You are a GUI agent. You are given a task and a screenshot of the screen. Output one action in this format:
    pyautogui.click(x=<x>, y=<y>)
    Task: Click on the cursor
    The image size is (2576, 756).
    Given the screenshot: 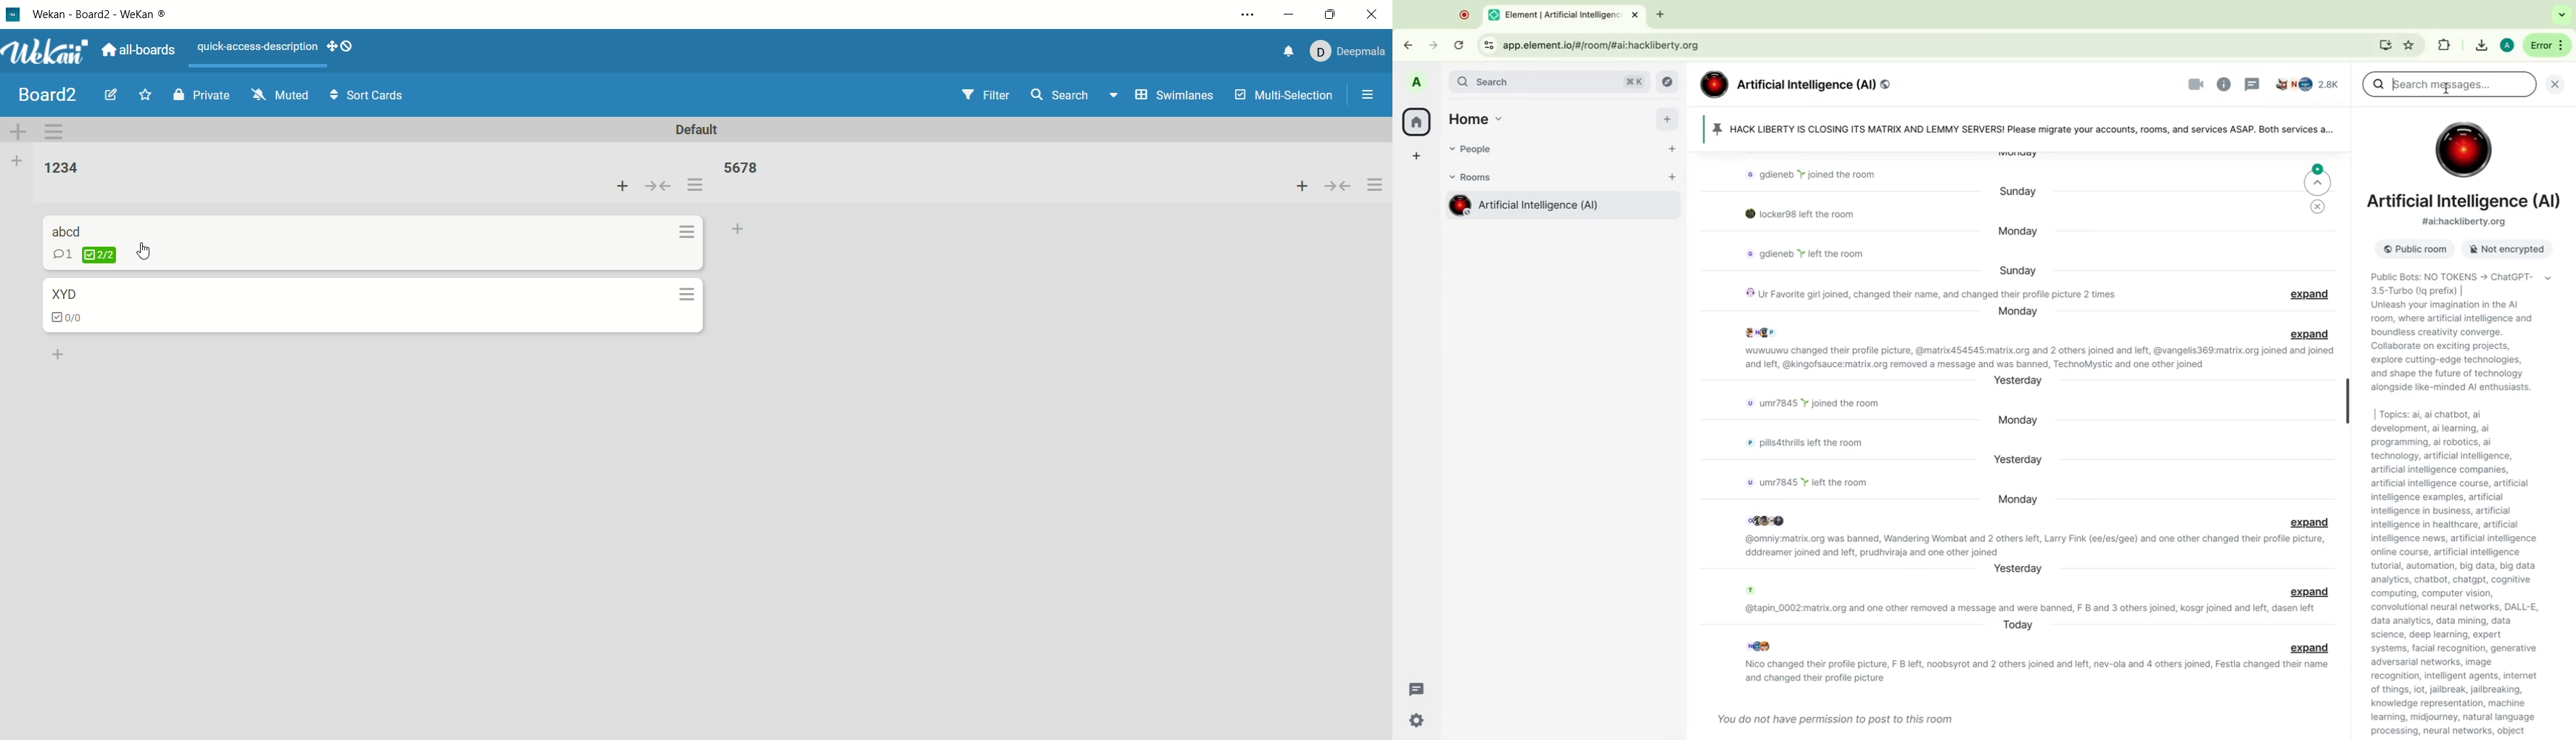 What is the action you would take?
    pyautogui.click(x=145, y=251)
    